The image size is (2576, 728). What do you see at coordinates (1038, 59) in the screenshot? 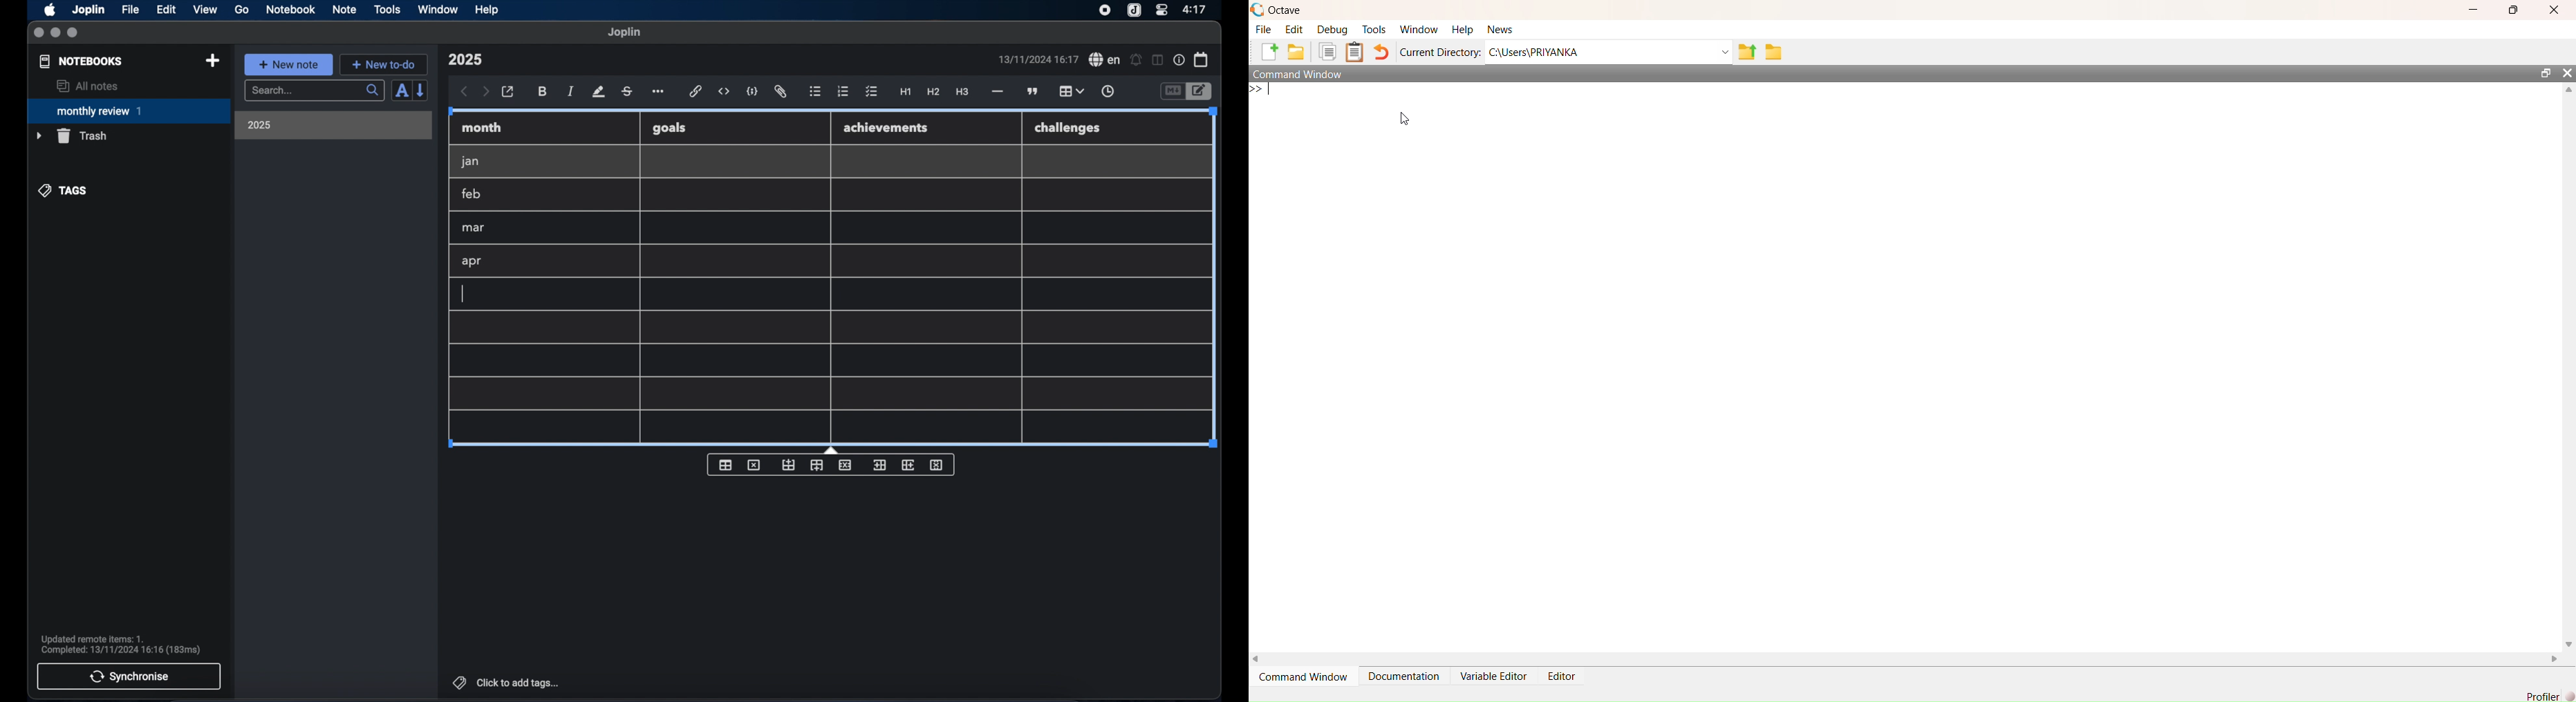
I see `date` at bounding box center [1038, 59].